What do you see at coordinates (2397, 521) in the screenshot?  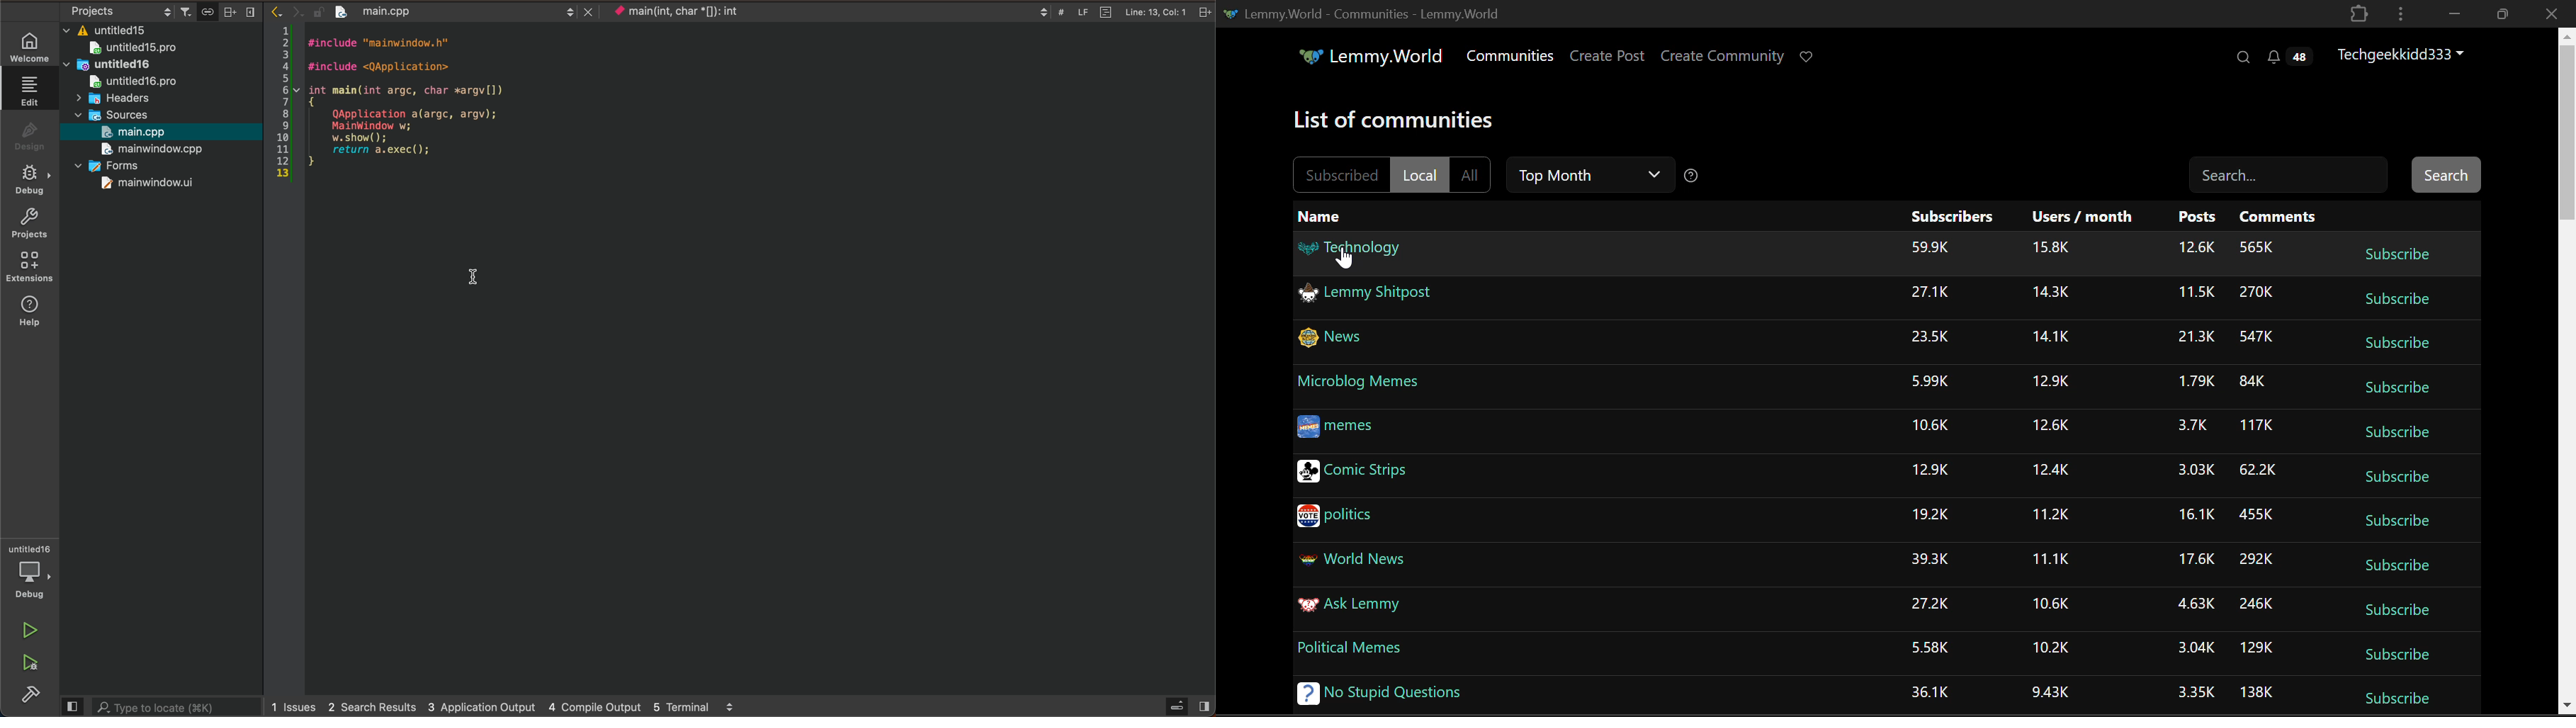 I see `Subscribe` at bounding box center [2397, 521].